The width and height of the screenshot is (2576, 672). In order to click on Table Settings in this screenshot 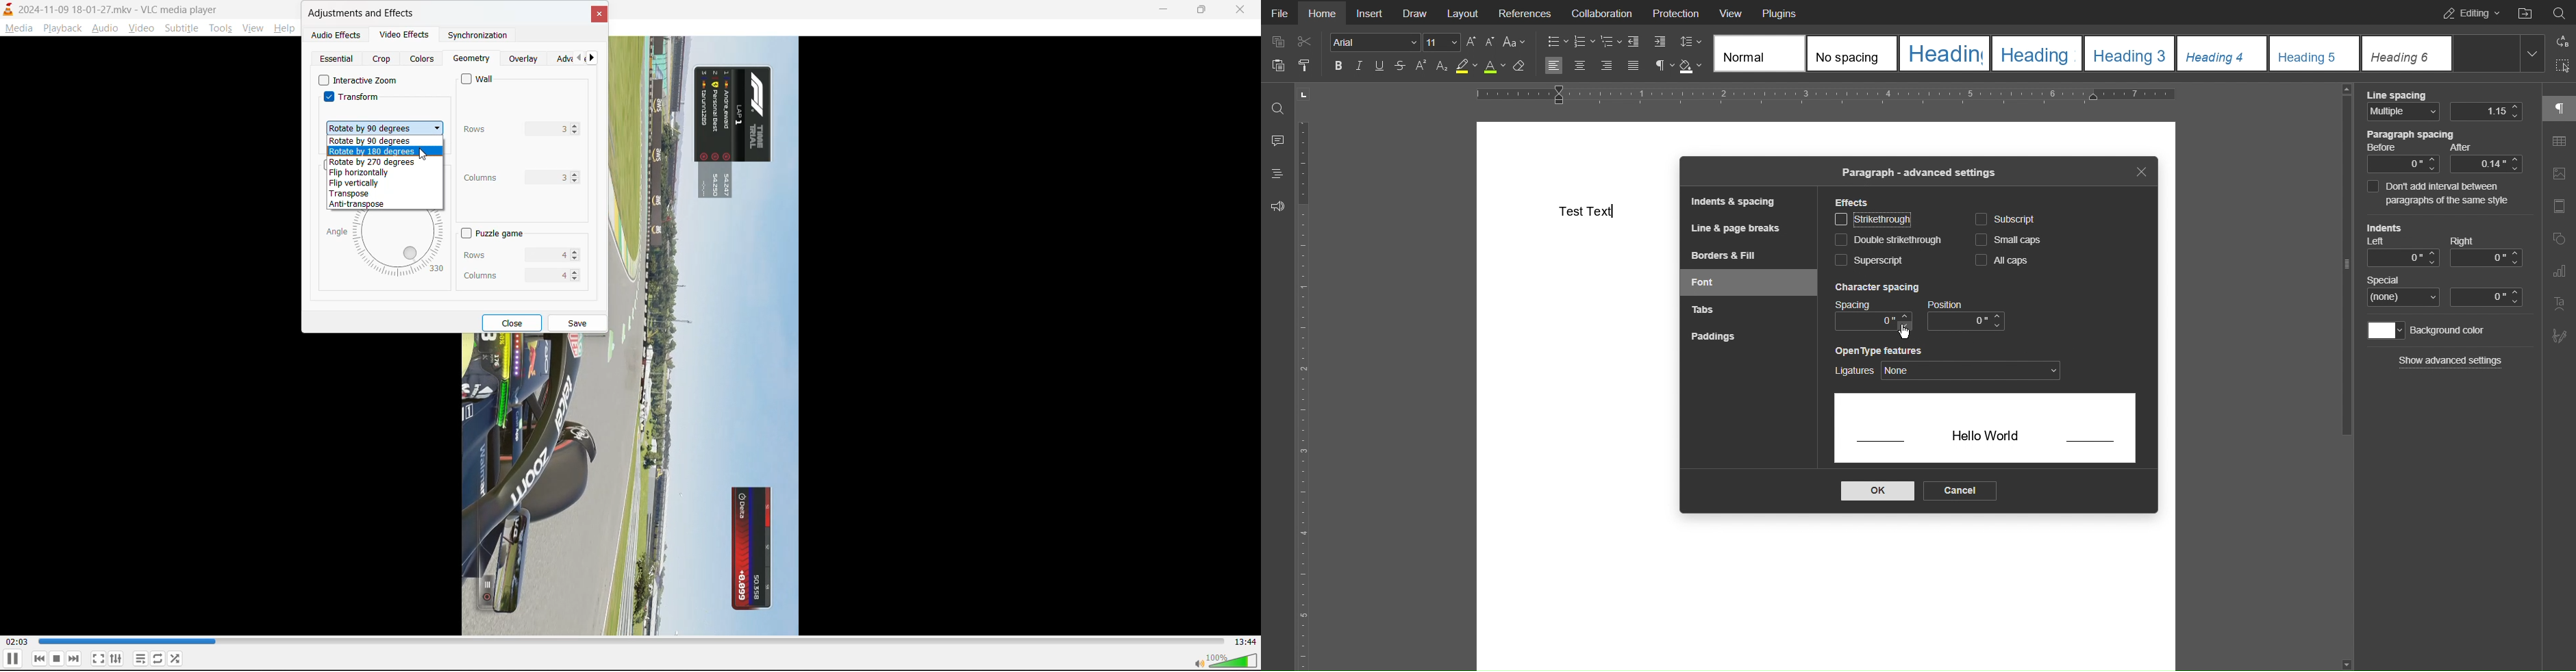, I will do `click(2559, 142)`.